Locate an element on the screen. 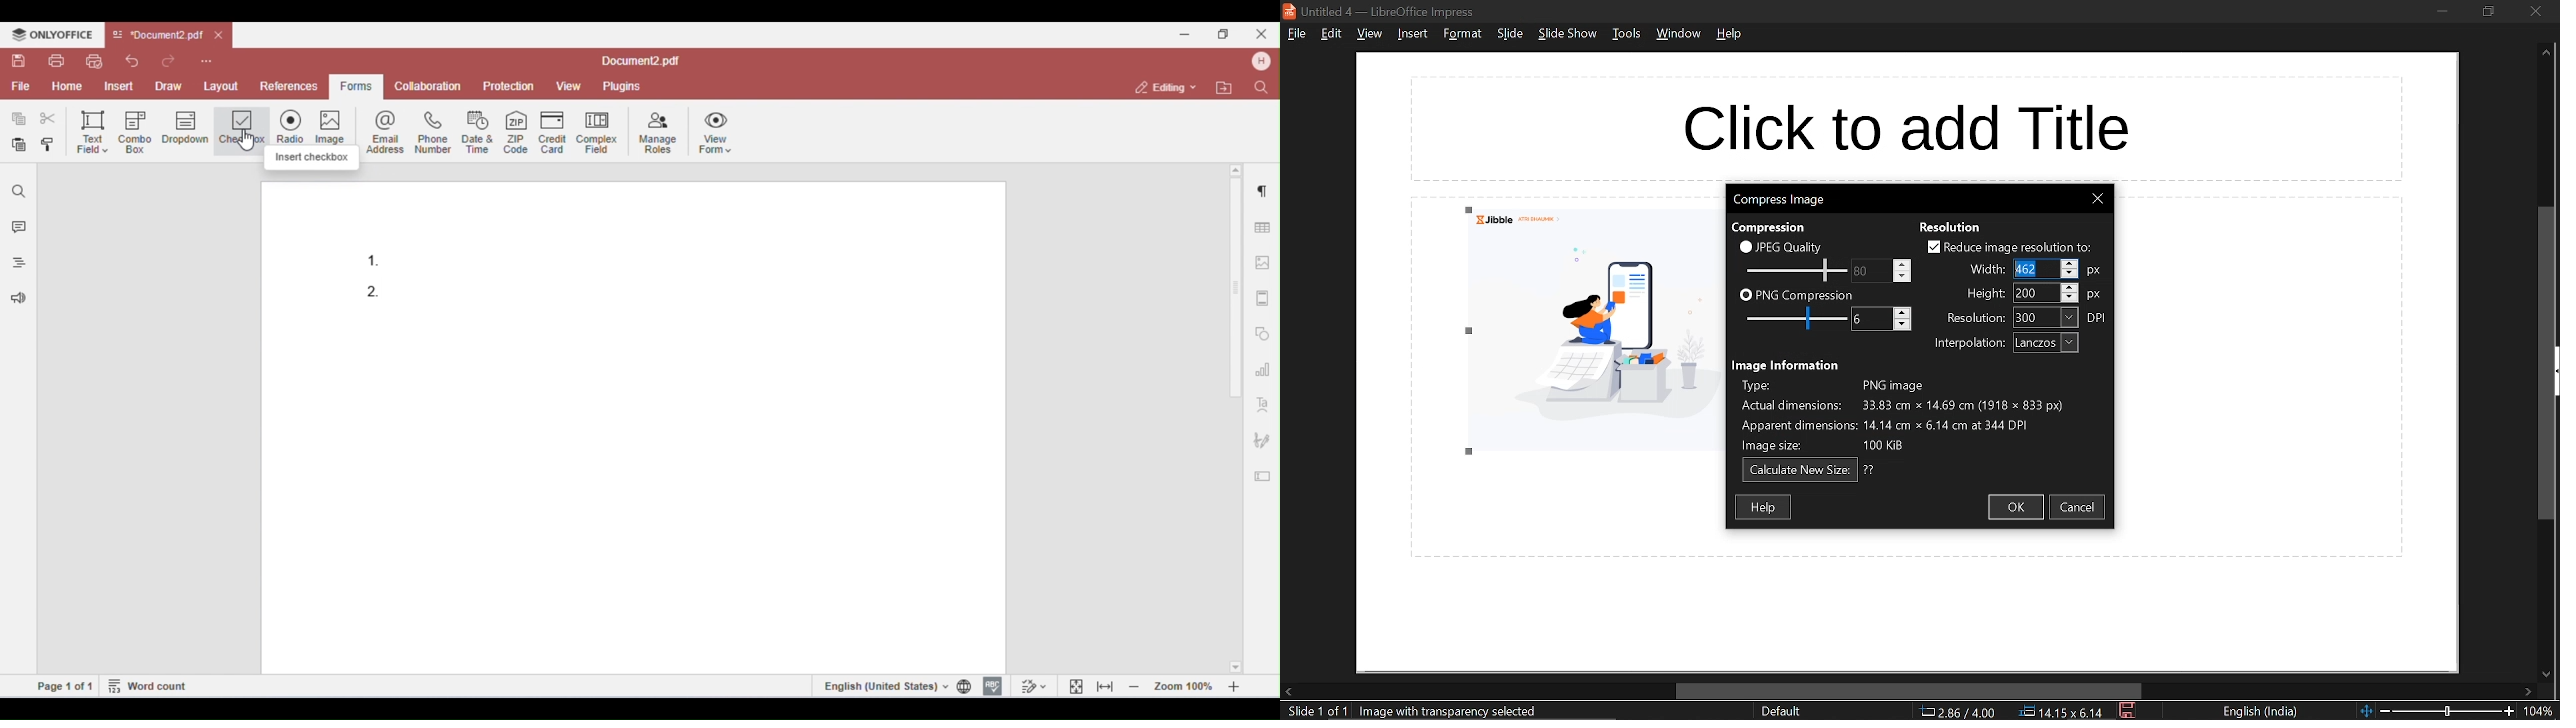 The height and width of the screenshot is (728, 2576). horizontal scrollbar is located at coordinates (1910, 691).